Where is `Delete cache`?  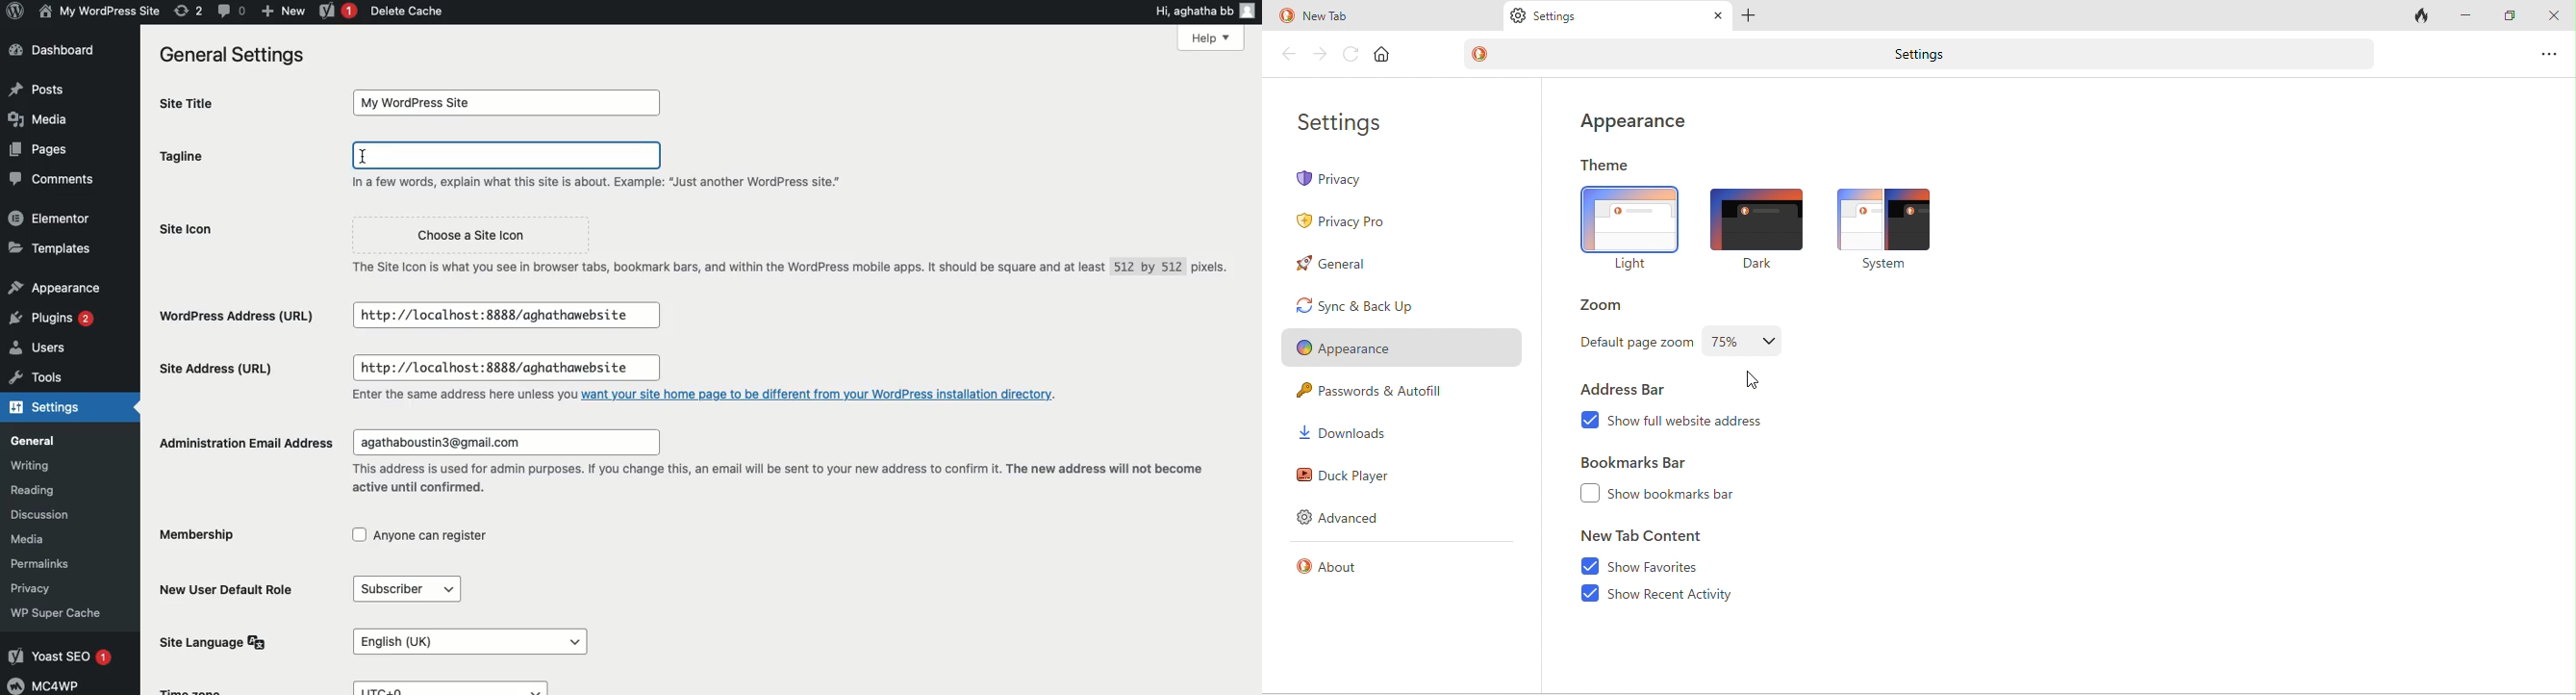 Delete cache is located at coordinates (408, 11).